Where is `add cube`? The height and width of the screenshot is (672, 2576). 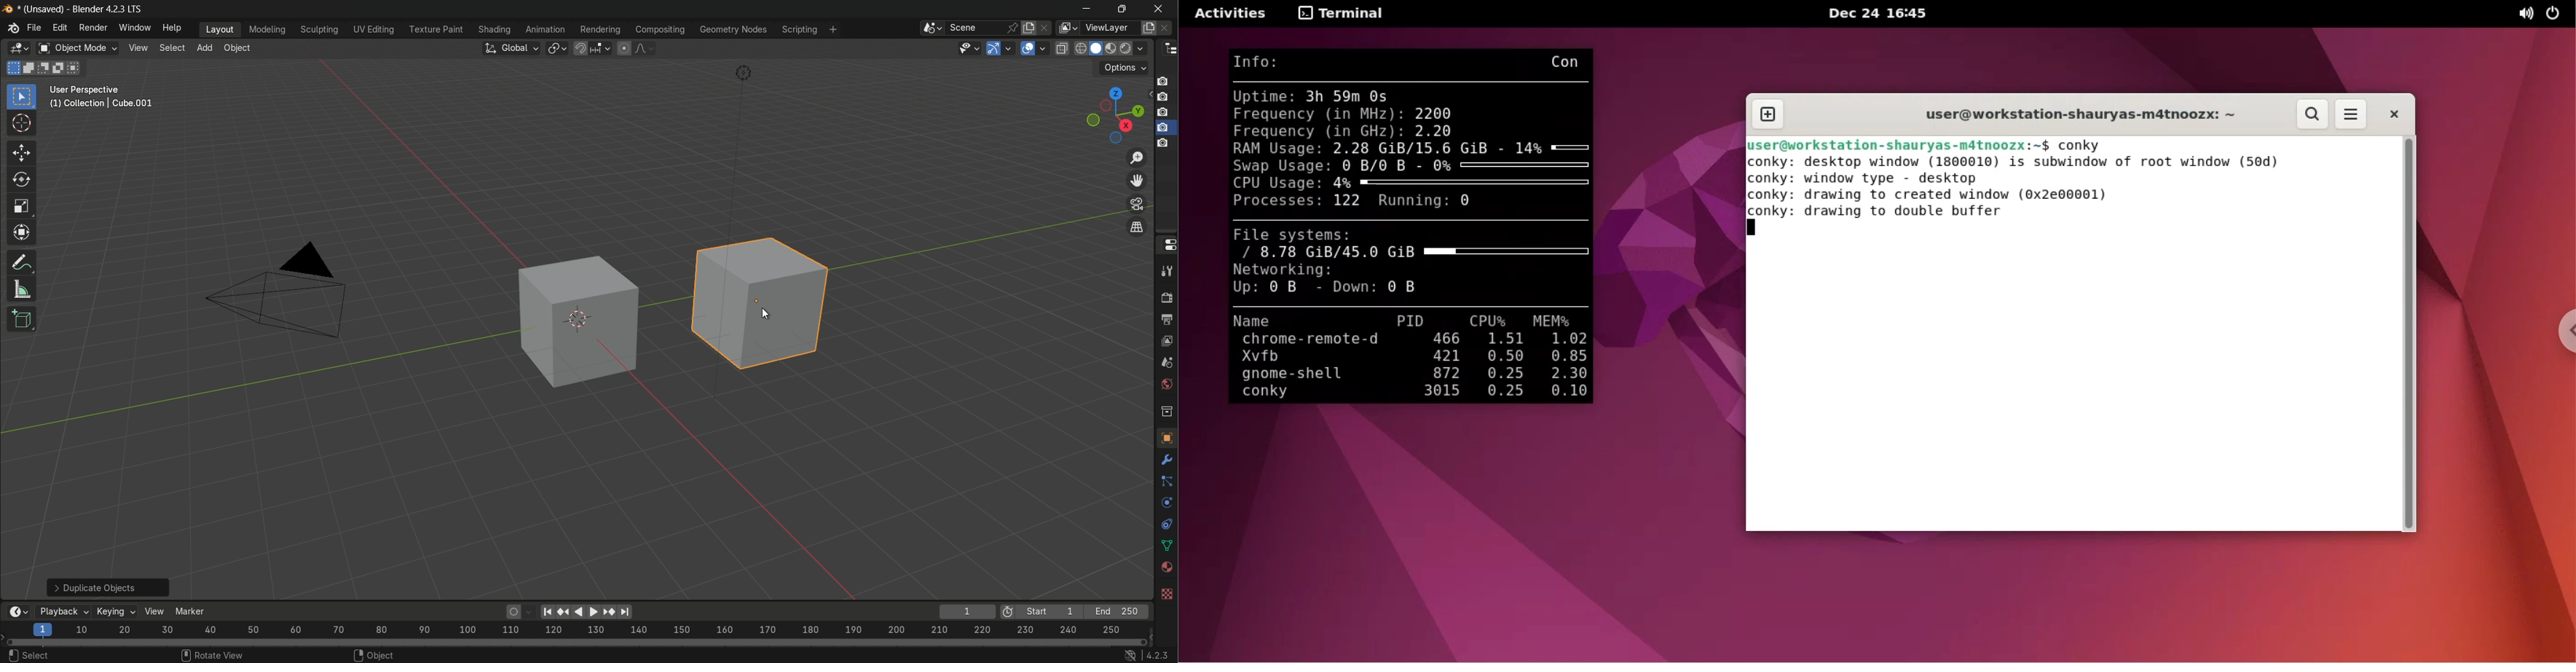
add cube is located at coordinates (21, 320).